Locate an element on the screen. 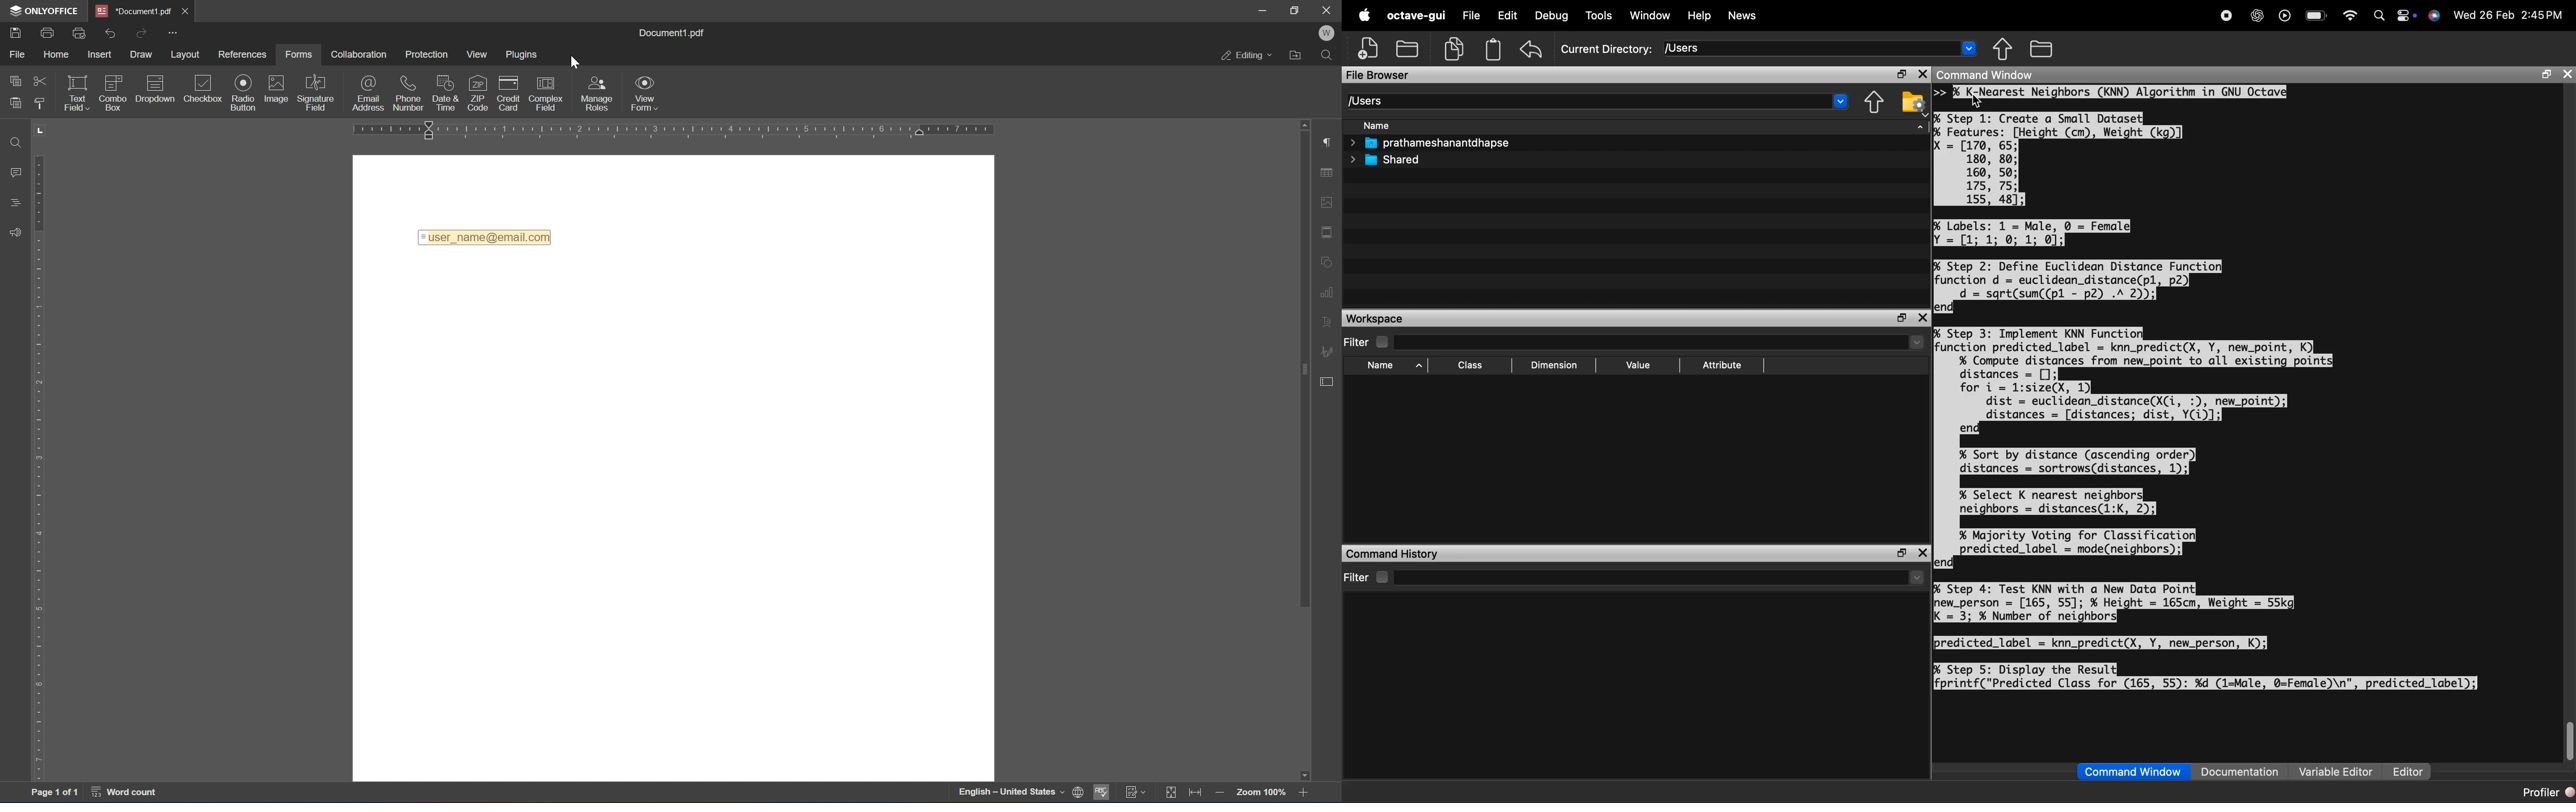 The image size is (2576, 812). add is located at coordinates (1363, 49).